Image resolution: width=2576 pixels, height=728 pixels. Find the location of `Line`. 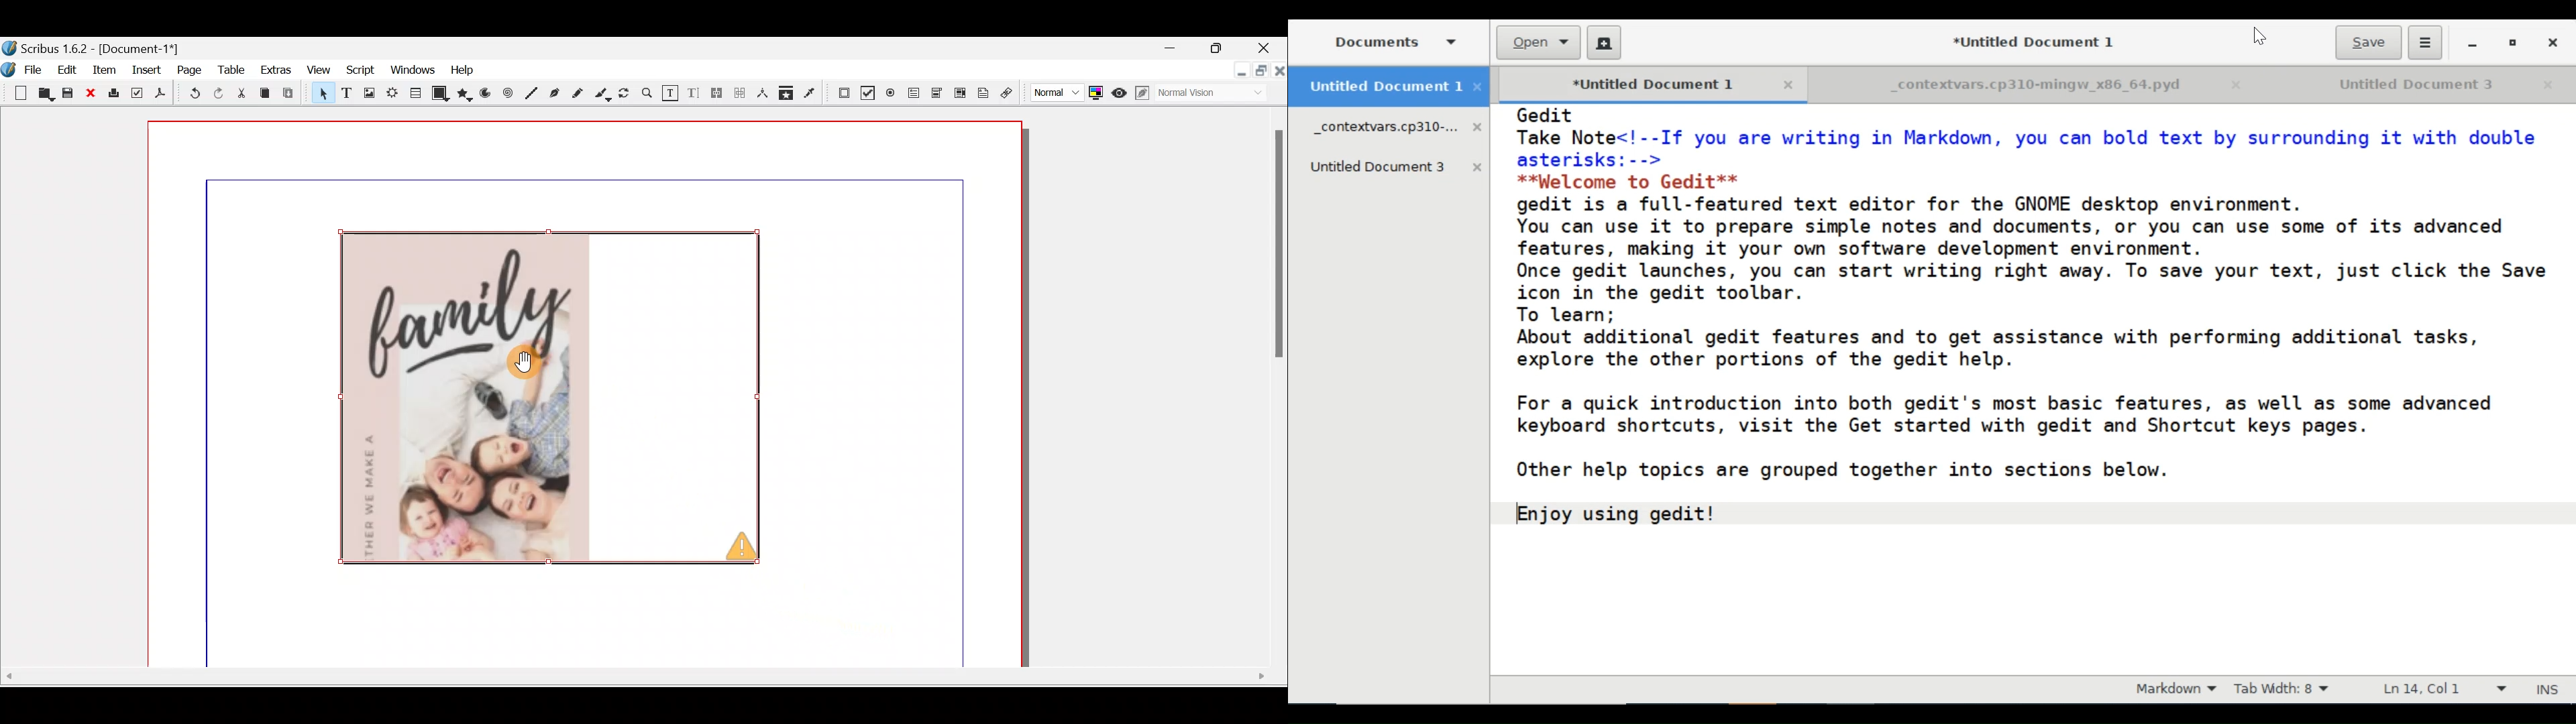

Line is located at coordinates (528, 93).